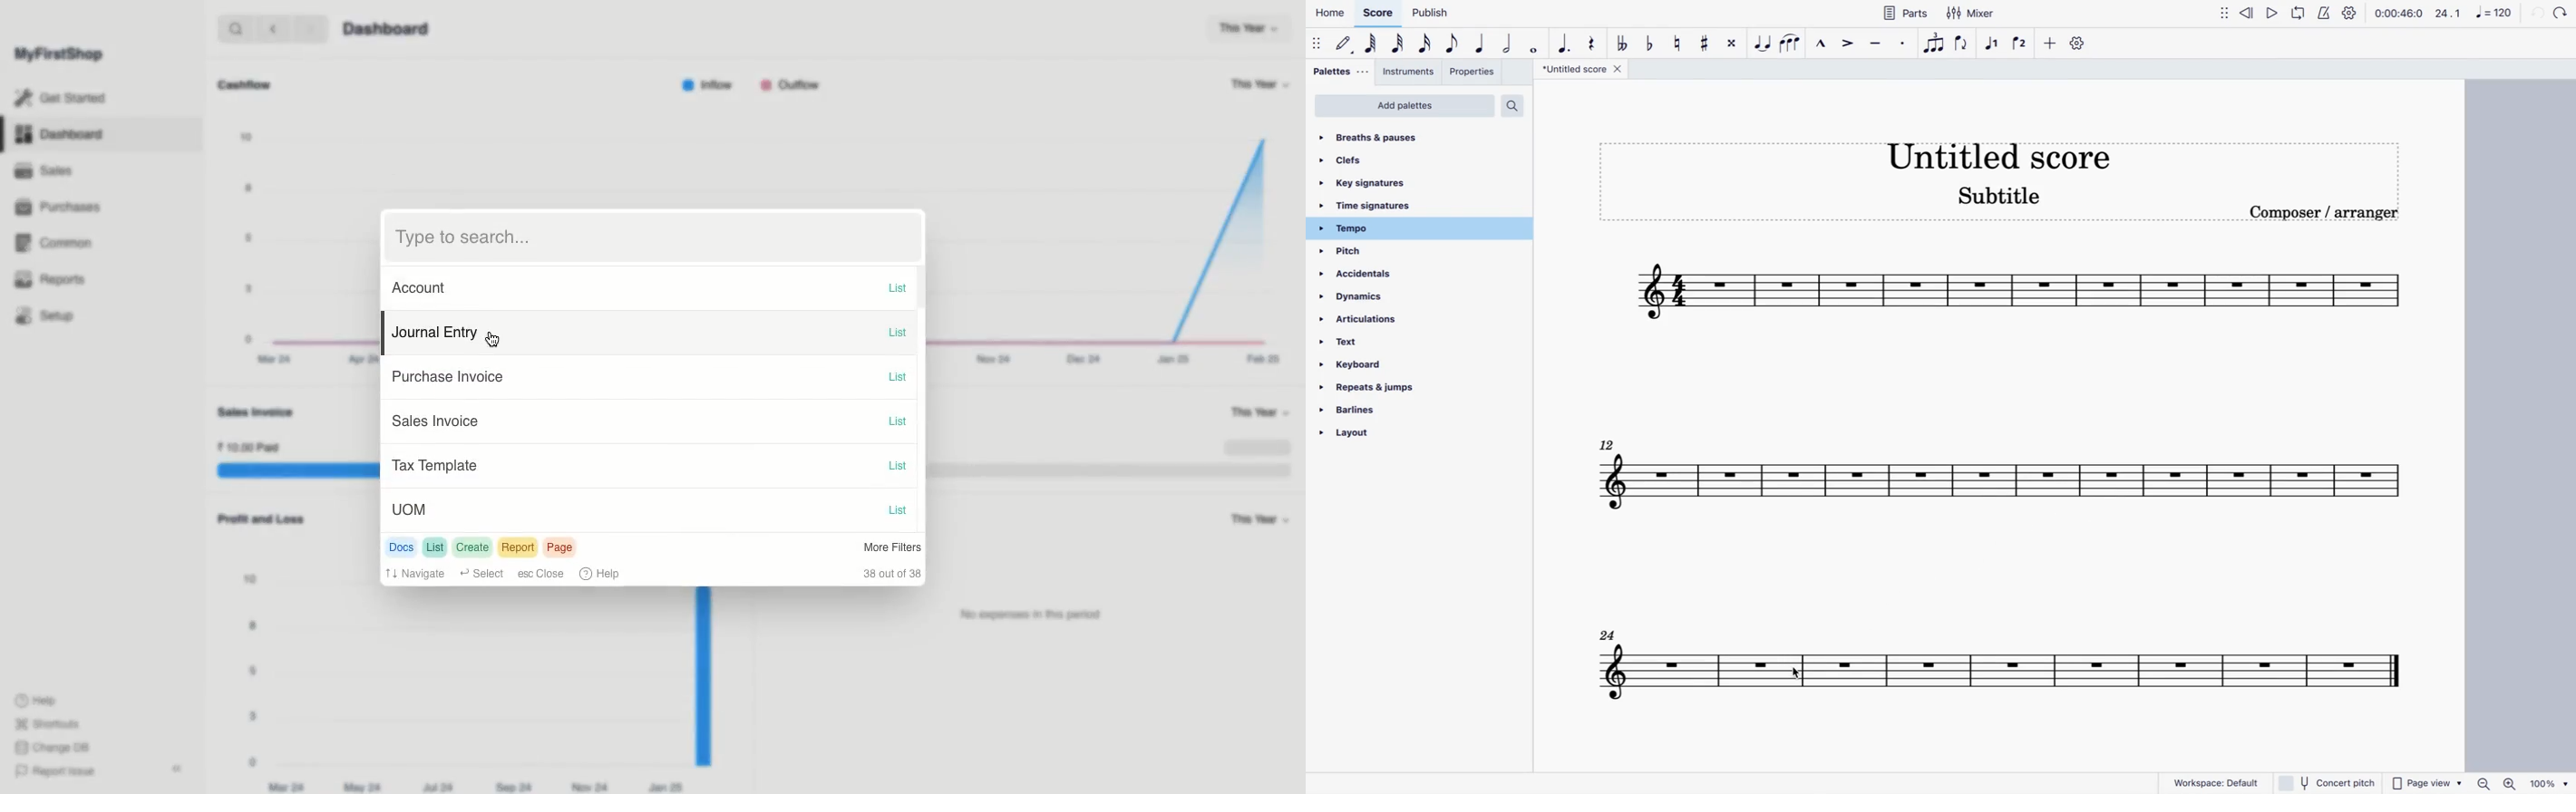 This screenshot has width=2576, height=812. I want to click on 3, so click(250, 288).